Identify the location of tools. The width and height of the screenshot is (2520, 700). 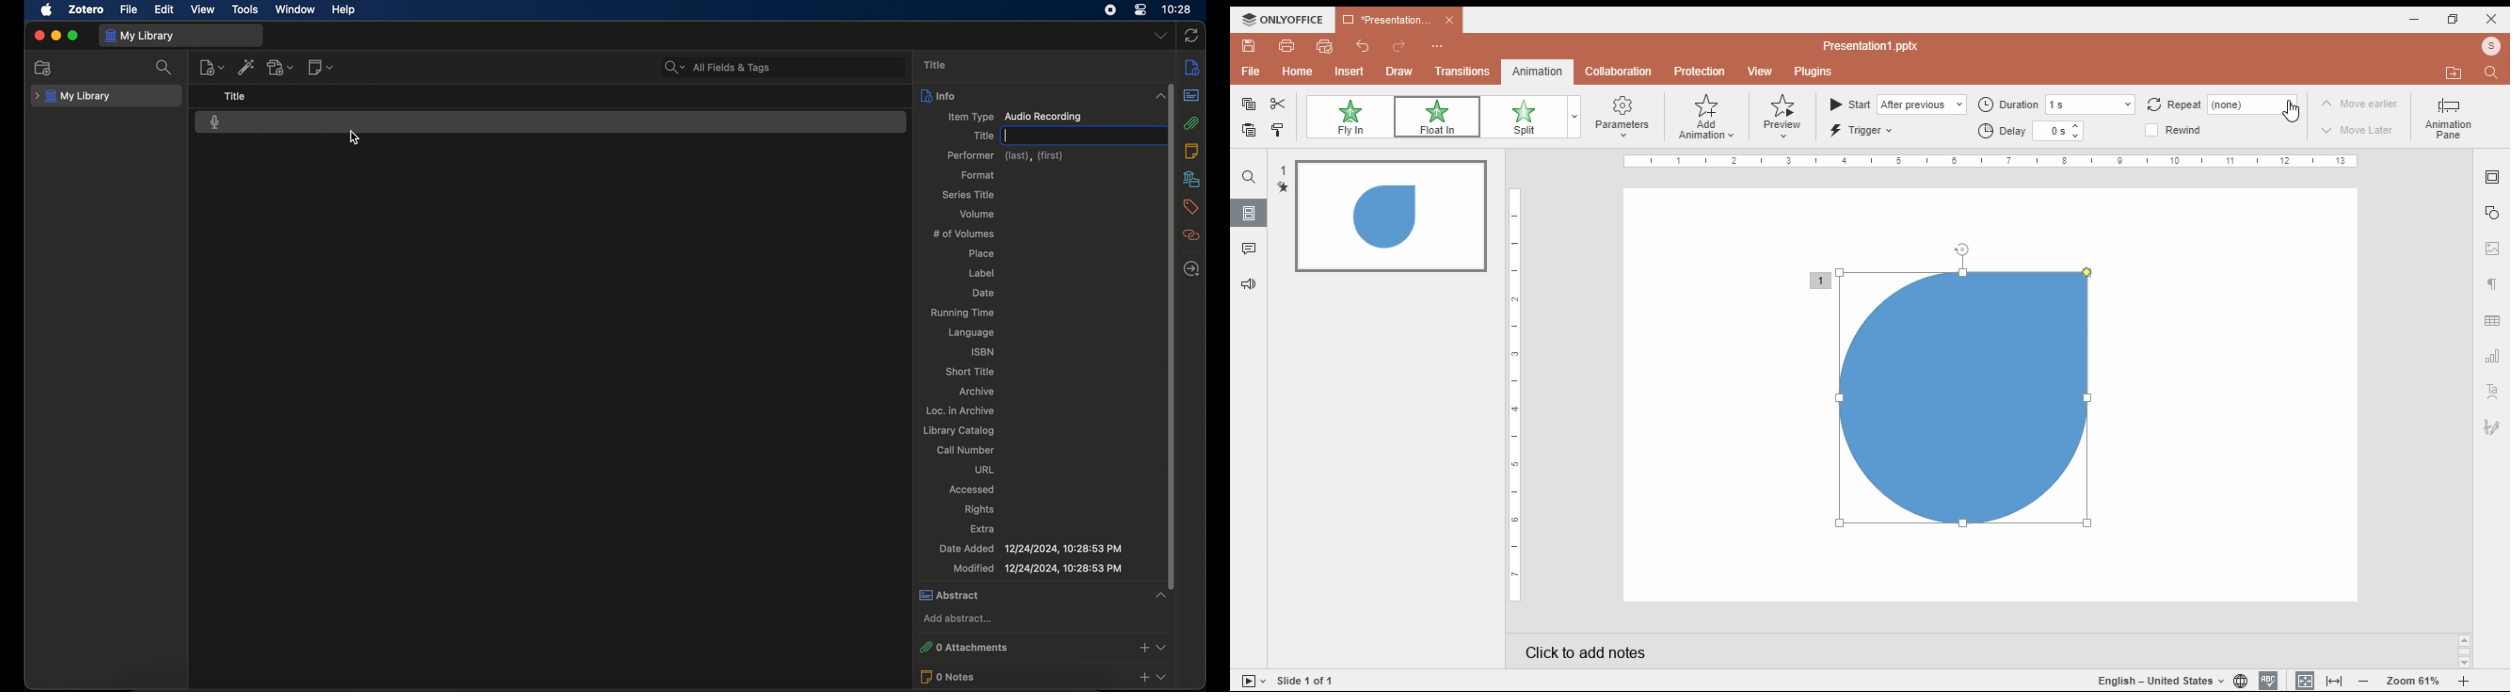
(245, 10).